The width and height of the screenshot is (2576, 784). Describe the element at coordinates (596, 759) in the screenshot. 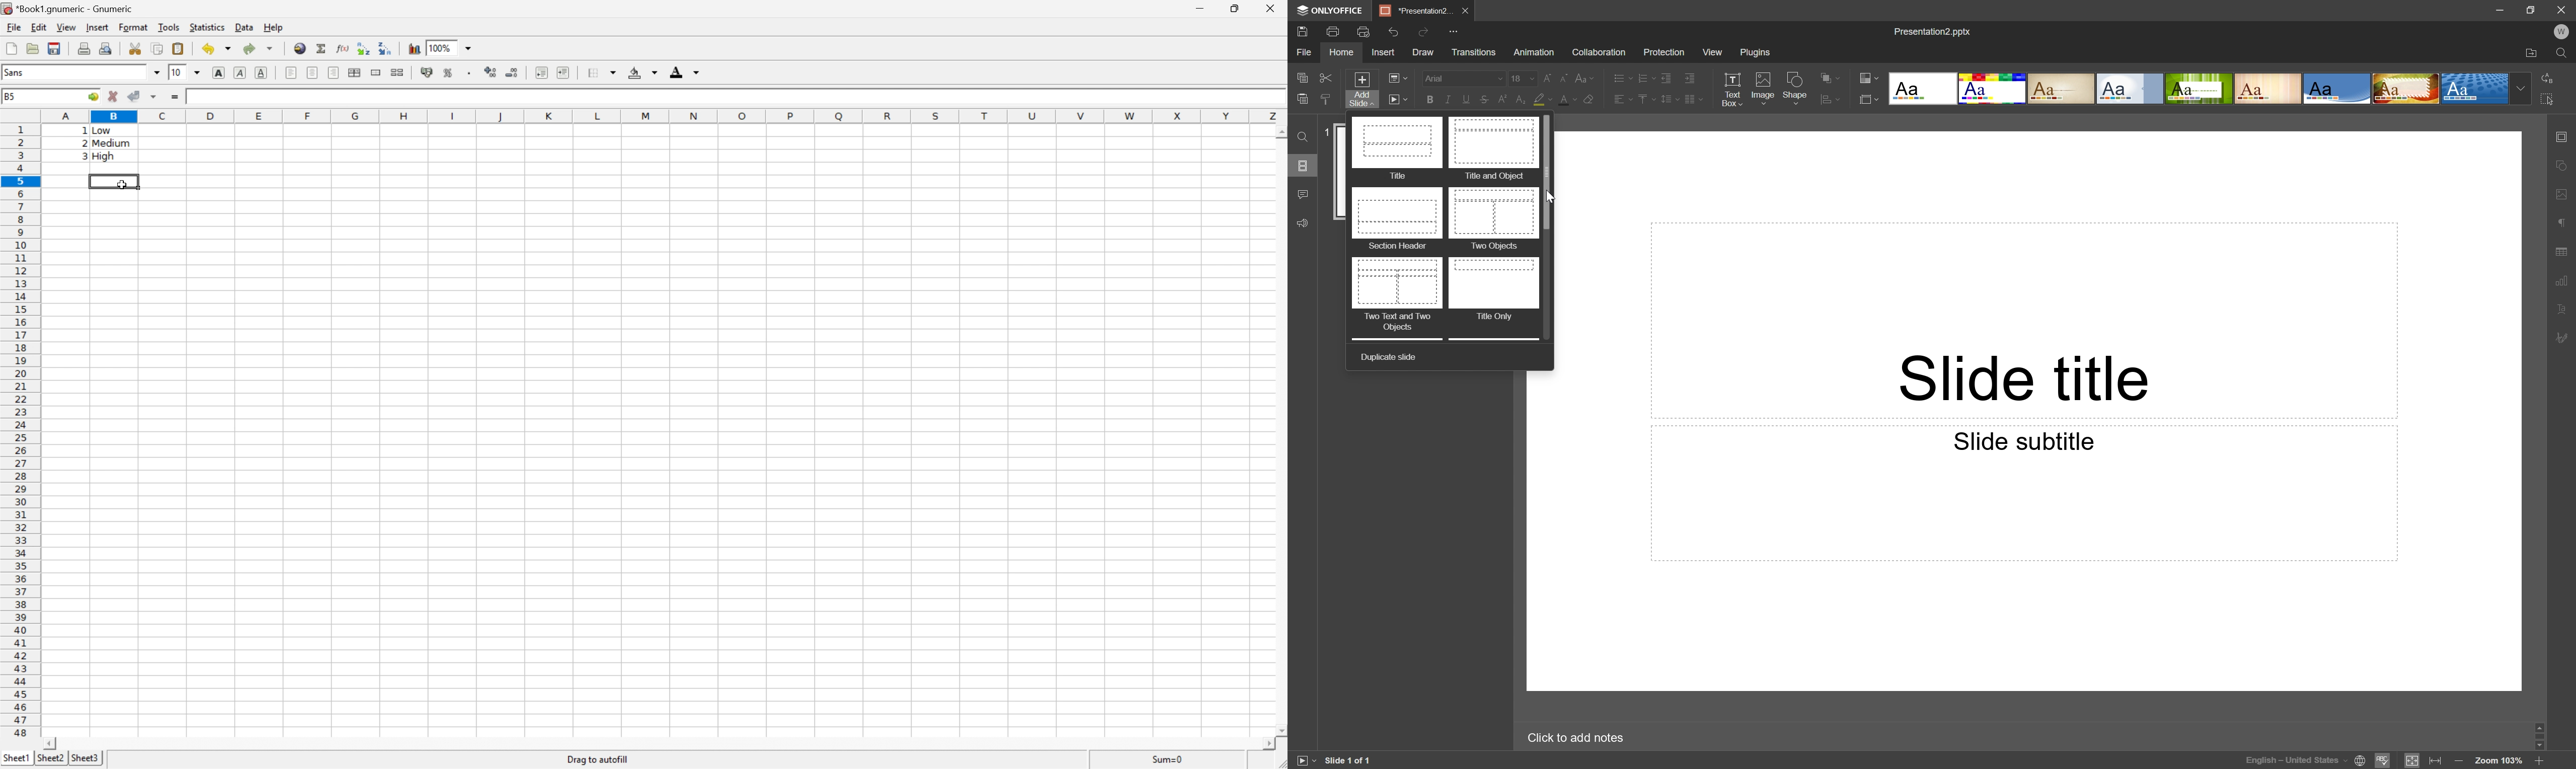

I see `Drag To autofill` at that location.